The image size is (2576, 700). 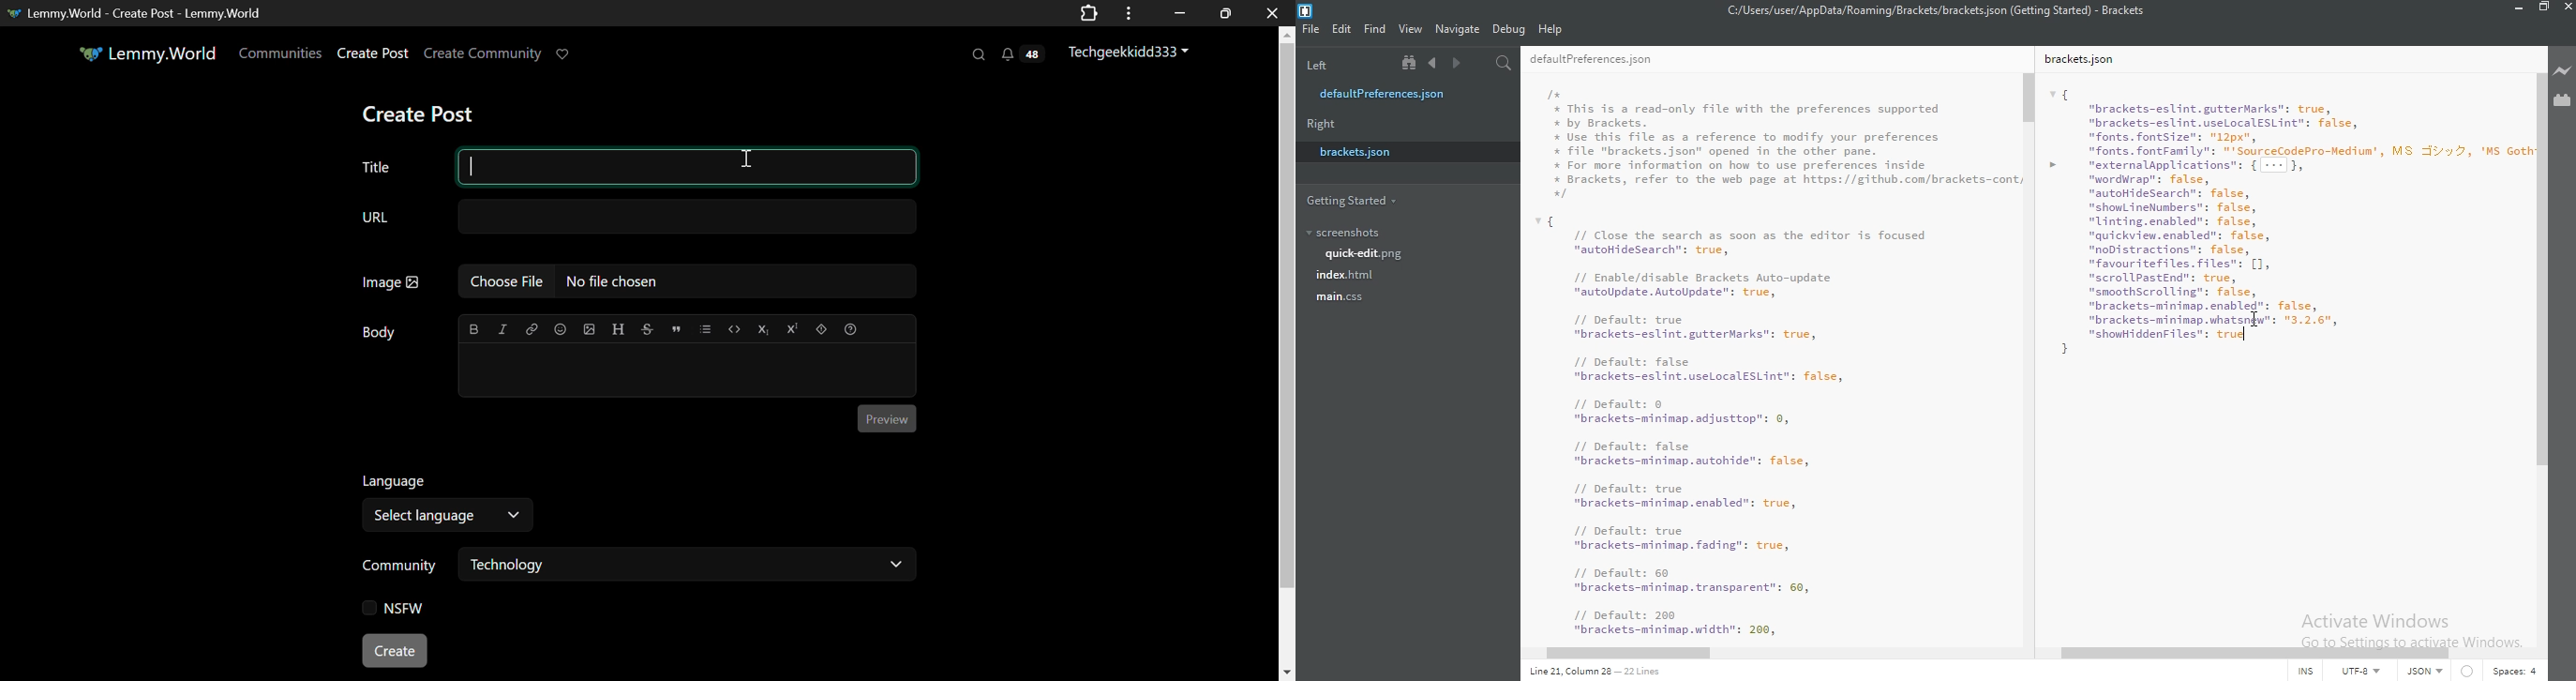 I want to click on Navigate, so click(x=1459, y=28).